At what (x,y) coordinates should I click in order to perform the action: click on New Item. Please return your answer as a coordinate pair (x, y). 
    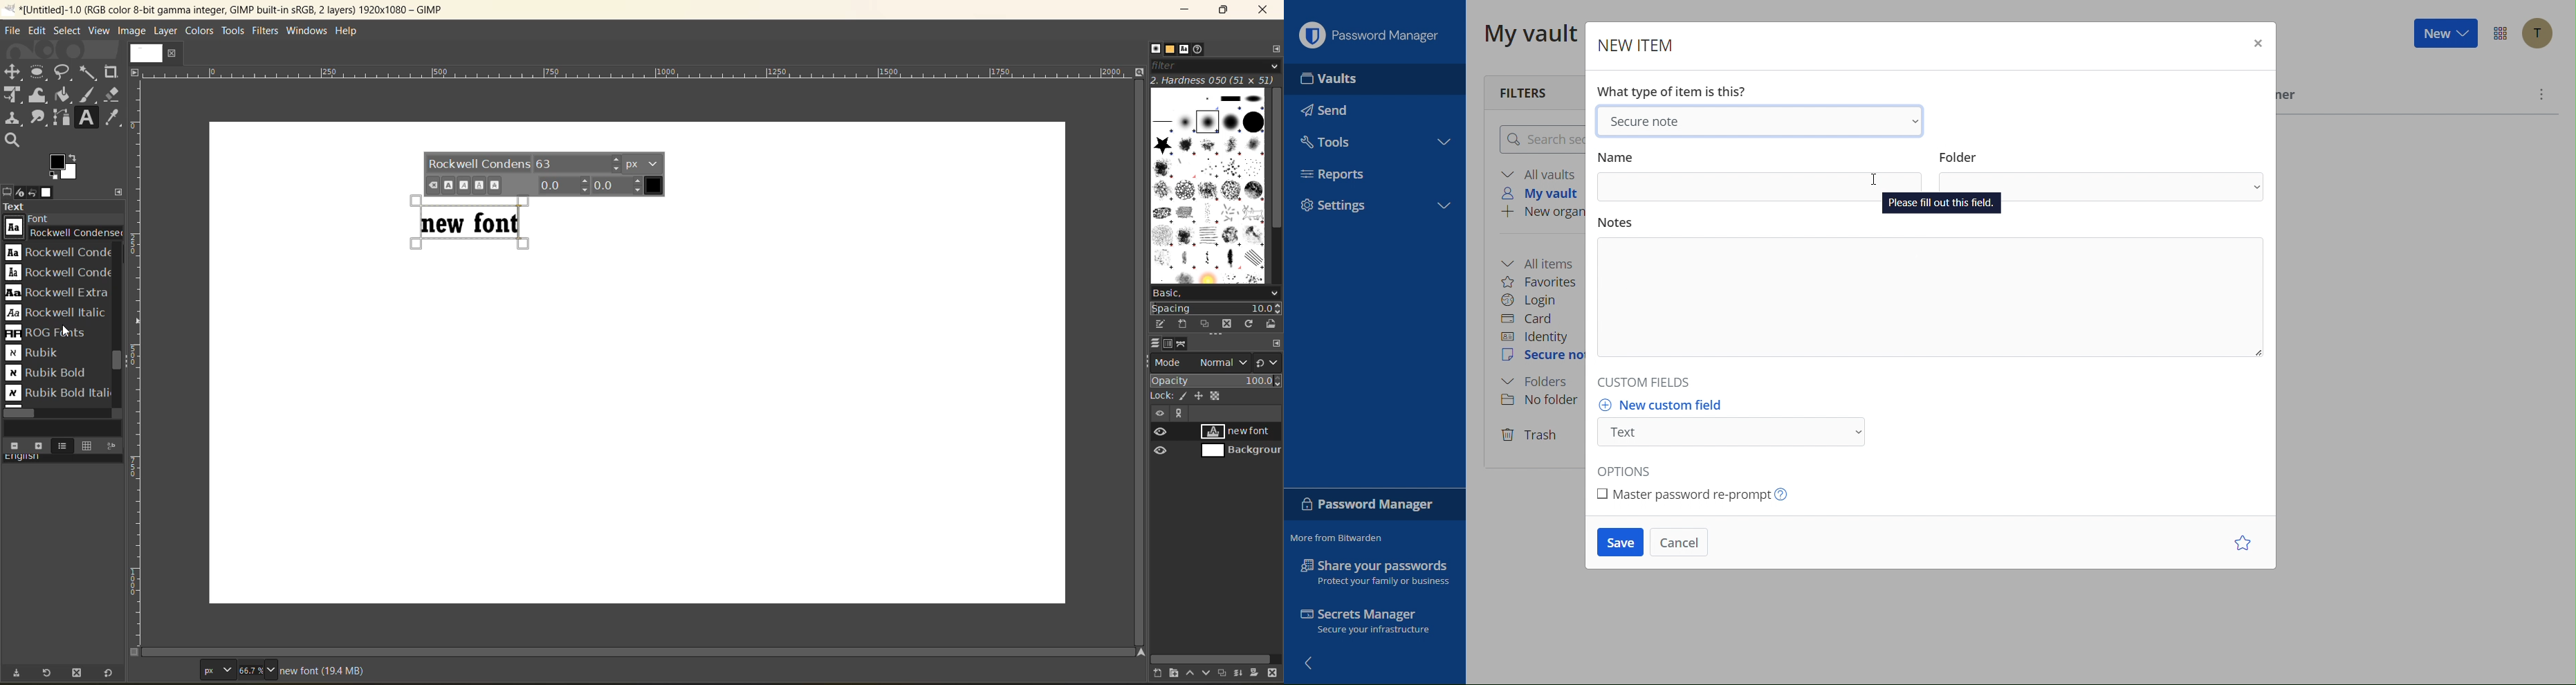
    Looking at the image, I should click on (1634, 41).